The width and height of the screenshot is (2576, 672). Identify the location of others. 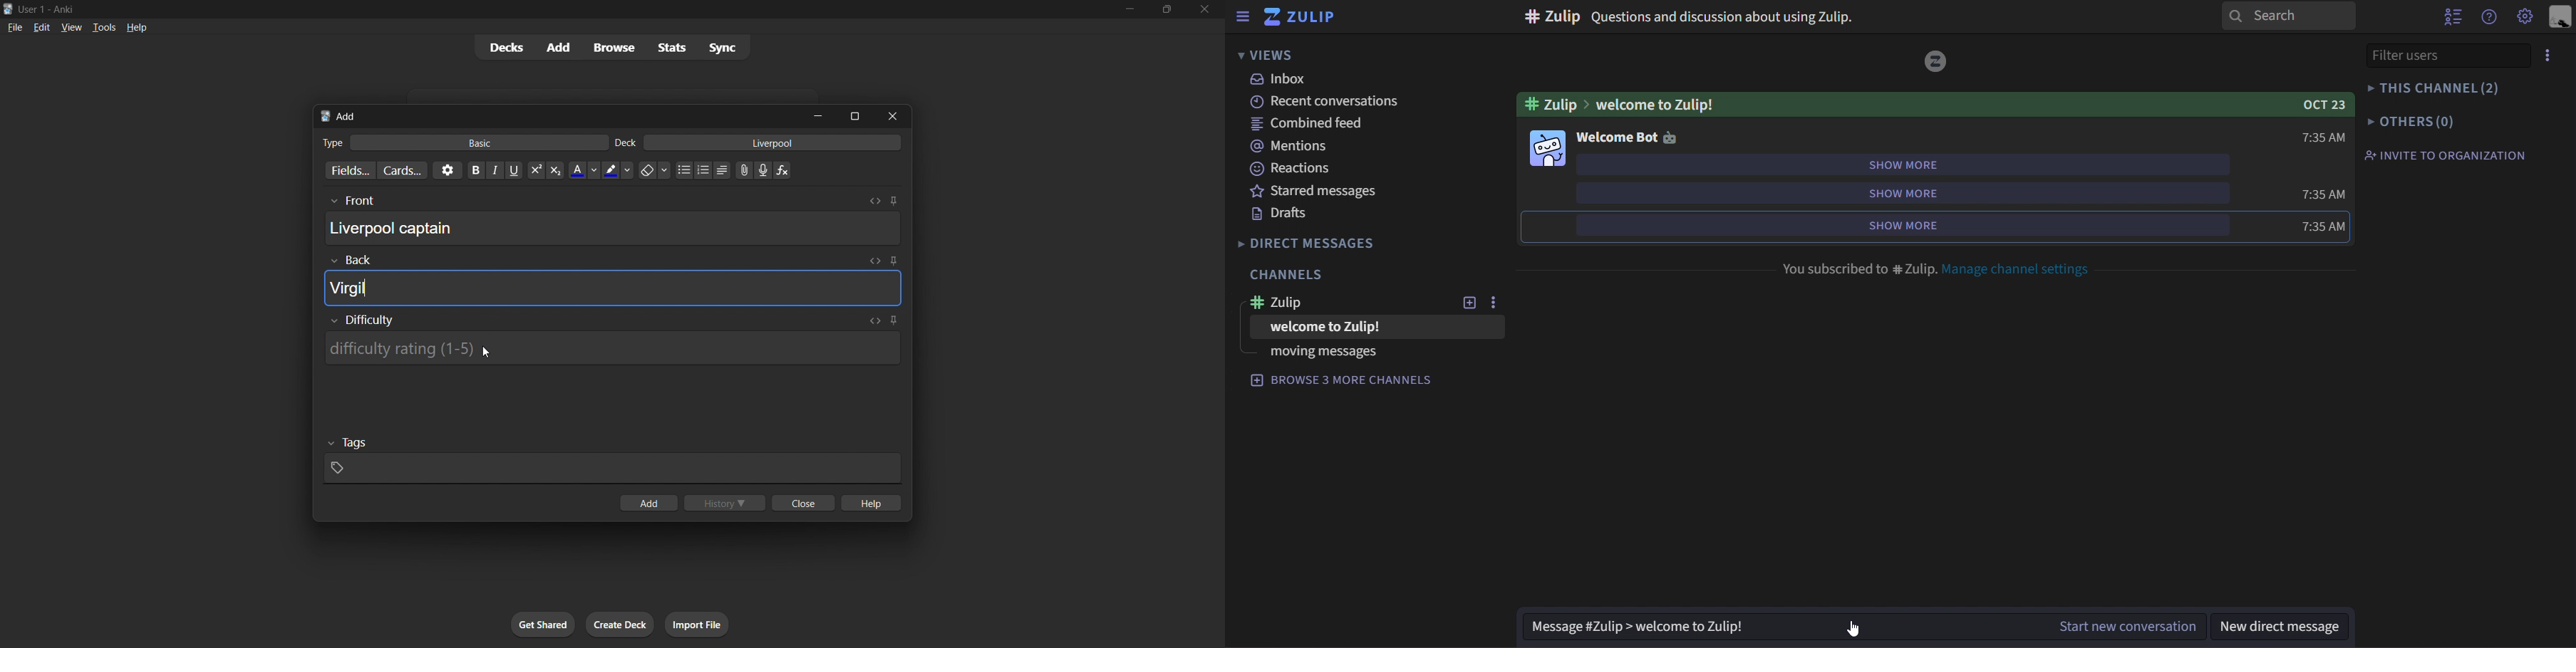
(2411, 122).